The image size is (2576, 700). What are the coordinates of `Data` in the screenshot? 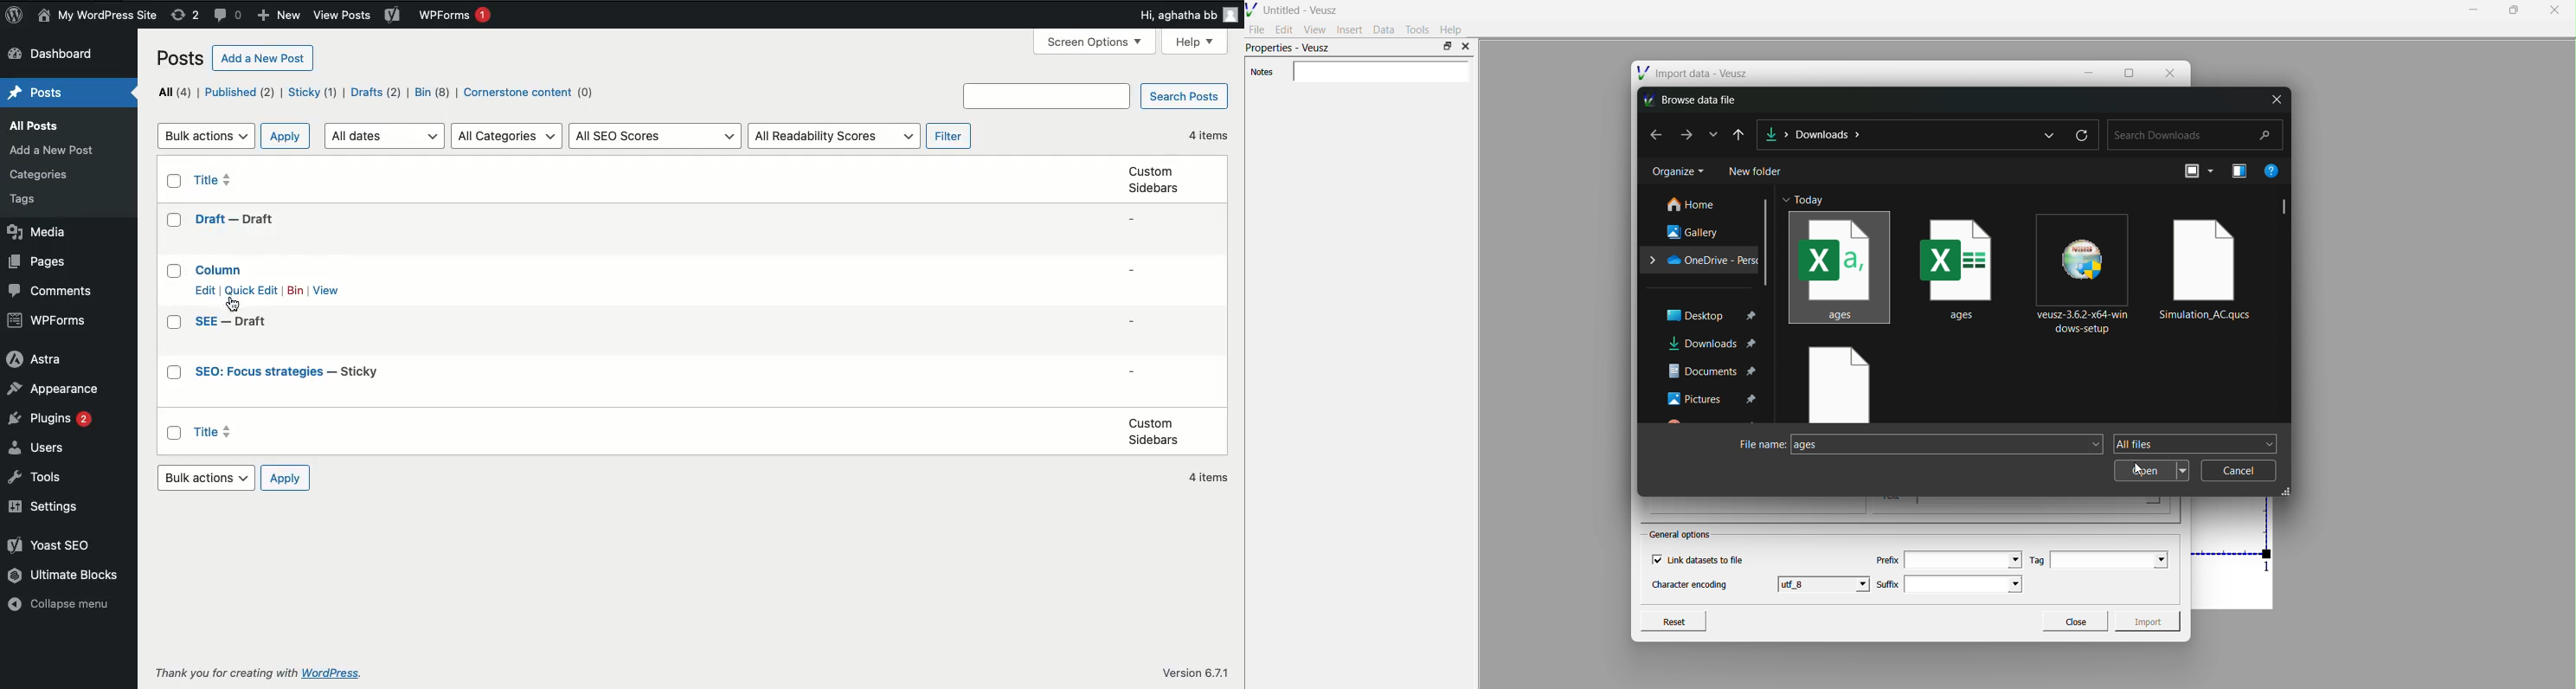 It's located at (1384, 29).